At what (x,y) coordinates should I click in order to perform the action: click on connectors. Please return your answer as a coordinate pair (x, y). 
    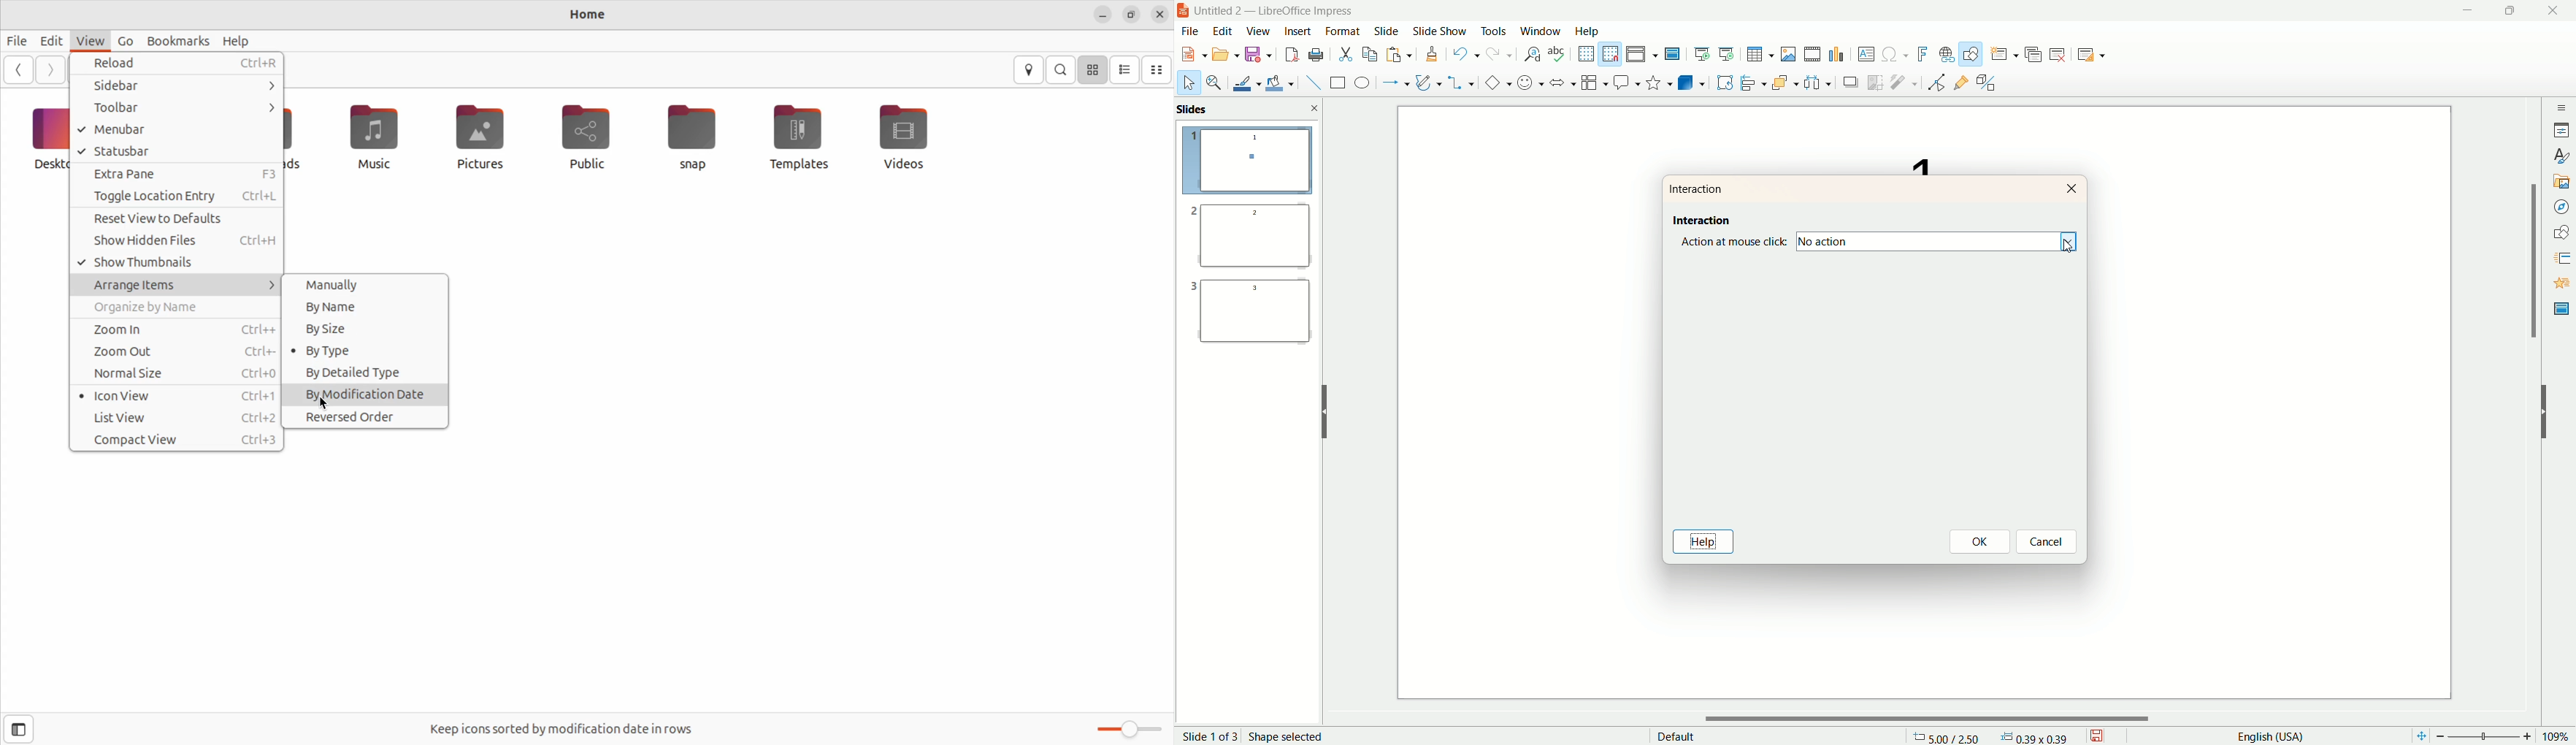
    Looking at the image, I should click on (1461, 83).